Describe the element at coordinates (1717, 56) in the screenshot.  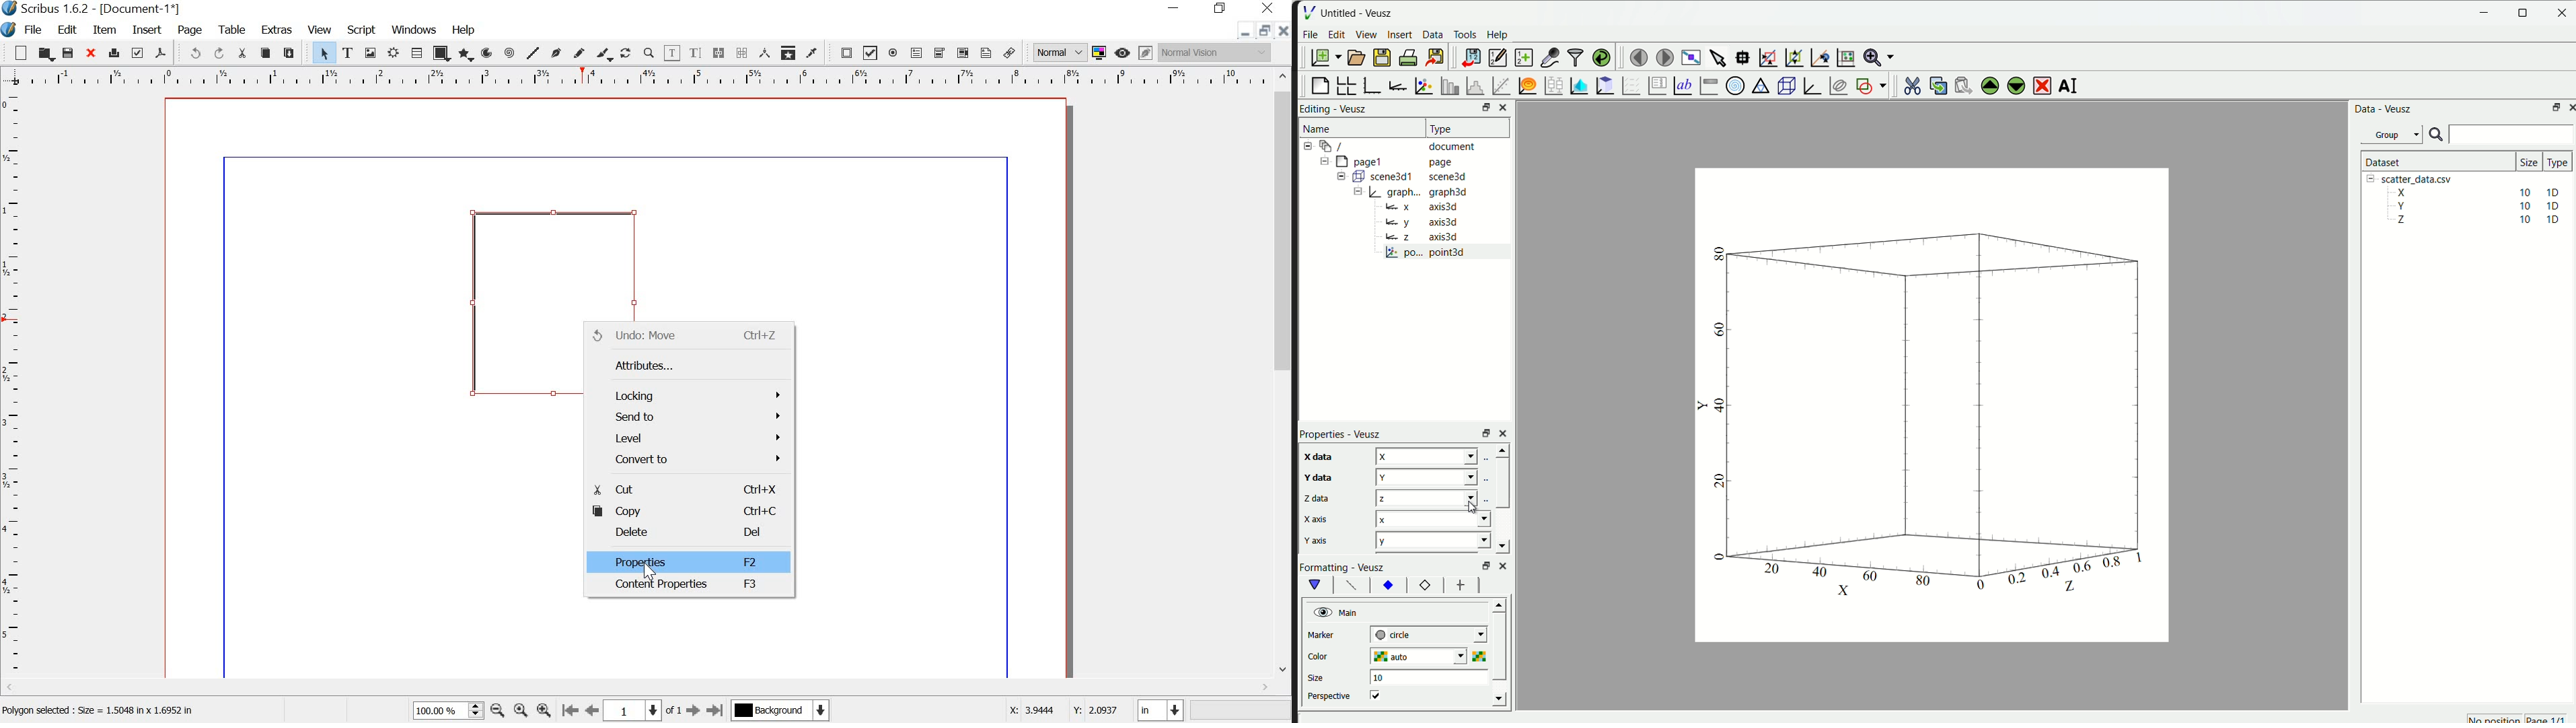
I see `select items from graph` at that location.